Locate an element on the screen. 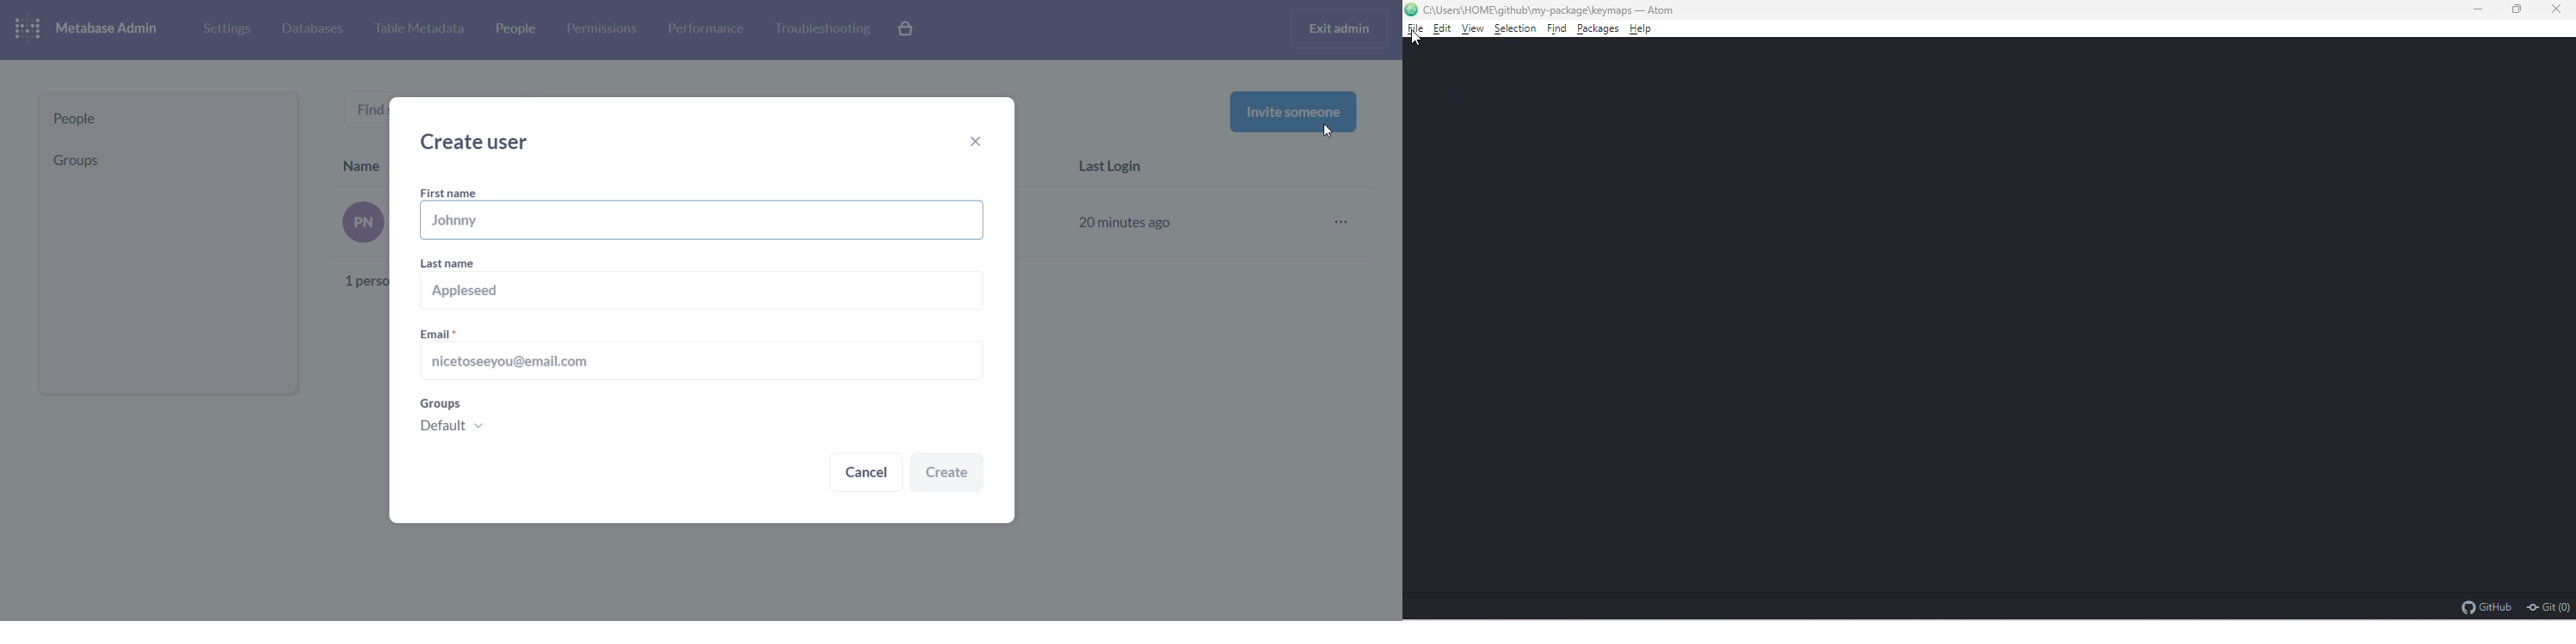  selection is located at coordinates (1517, 29).